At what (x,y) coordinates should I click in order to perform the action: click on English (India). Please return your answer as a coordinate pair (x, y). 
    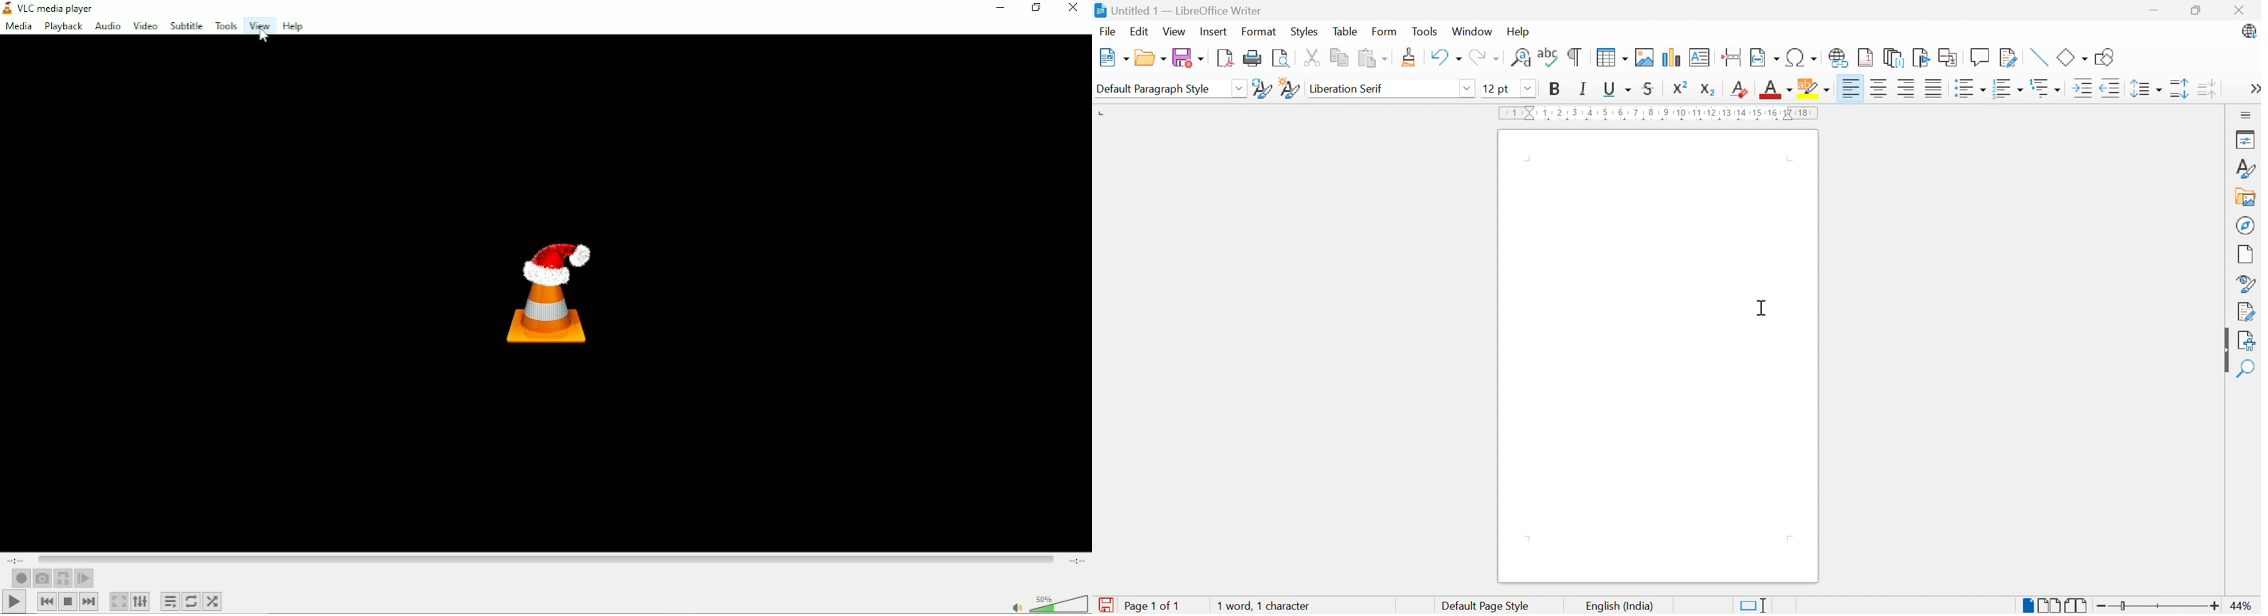
    Looking at the image, I should click on (1621, 607).